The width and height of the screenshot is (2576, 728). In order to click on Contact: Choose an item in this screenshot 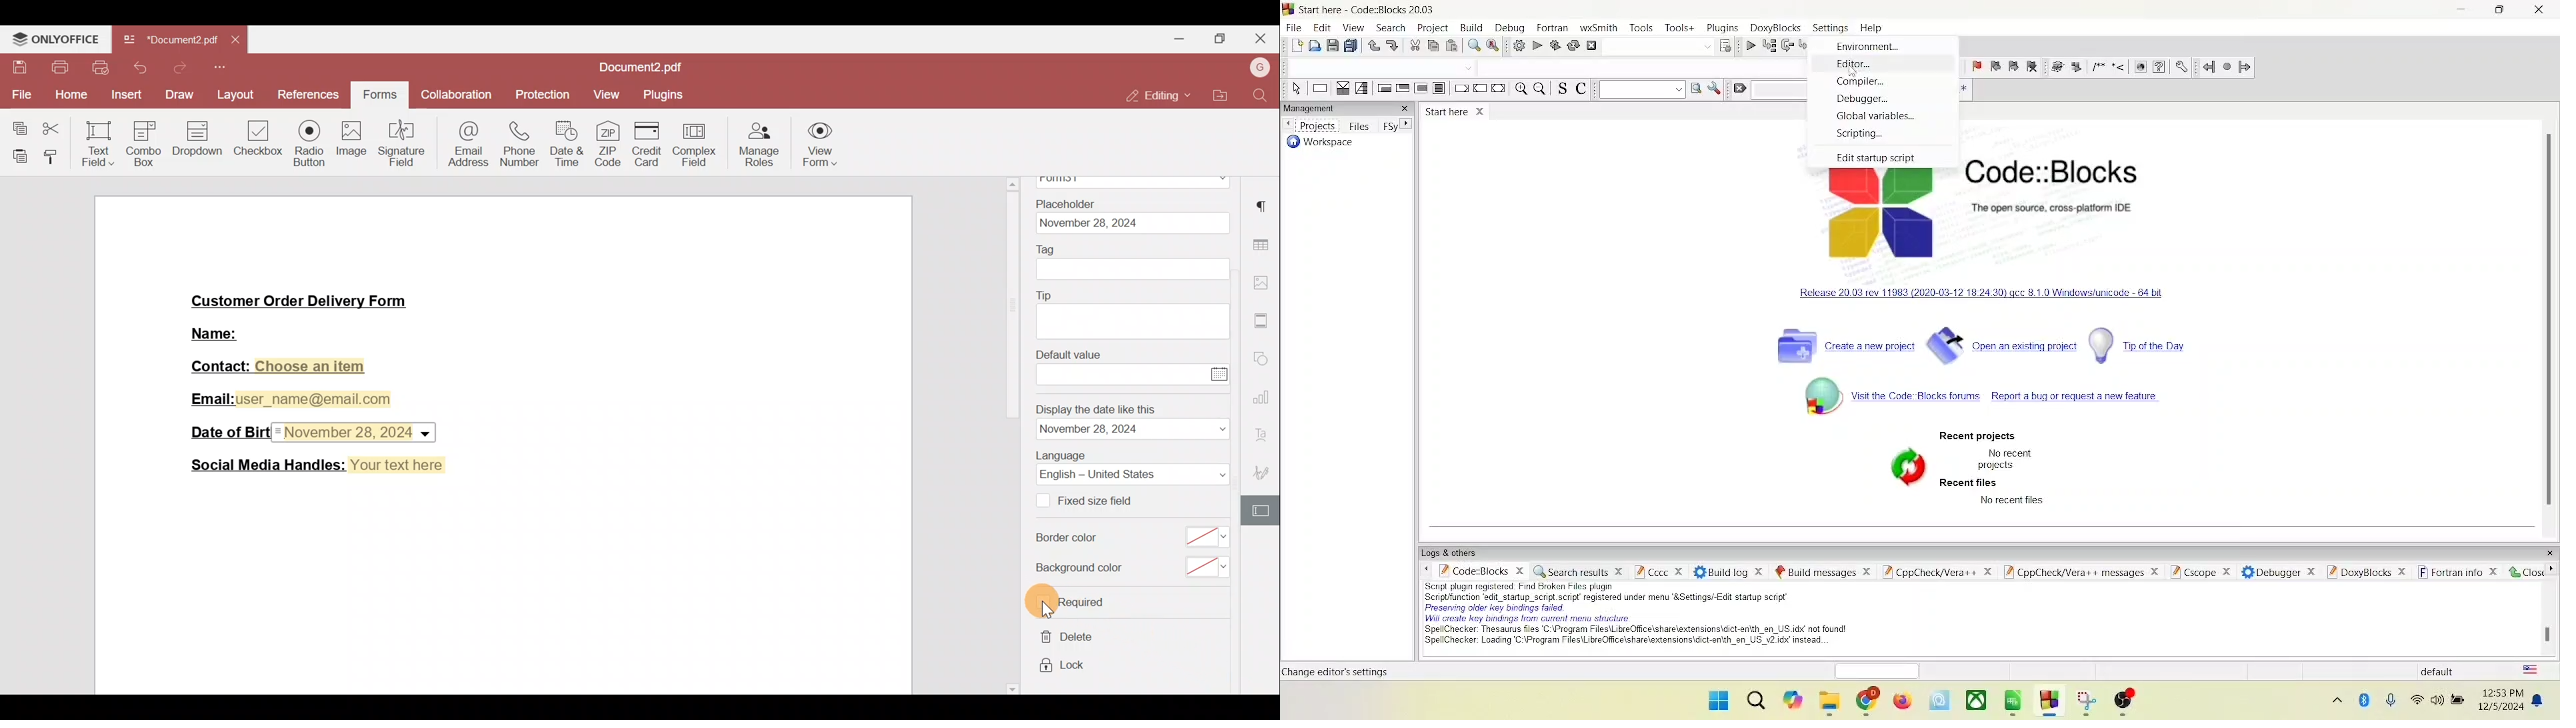, I will do `click(280, 367)`.